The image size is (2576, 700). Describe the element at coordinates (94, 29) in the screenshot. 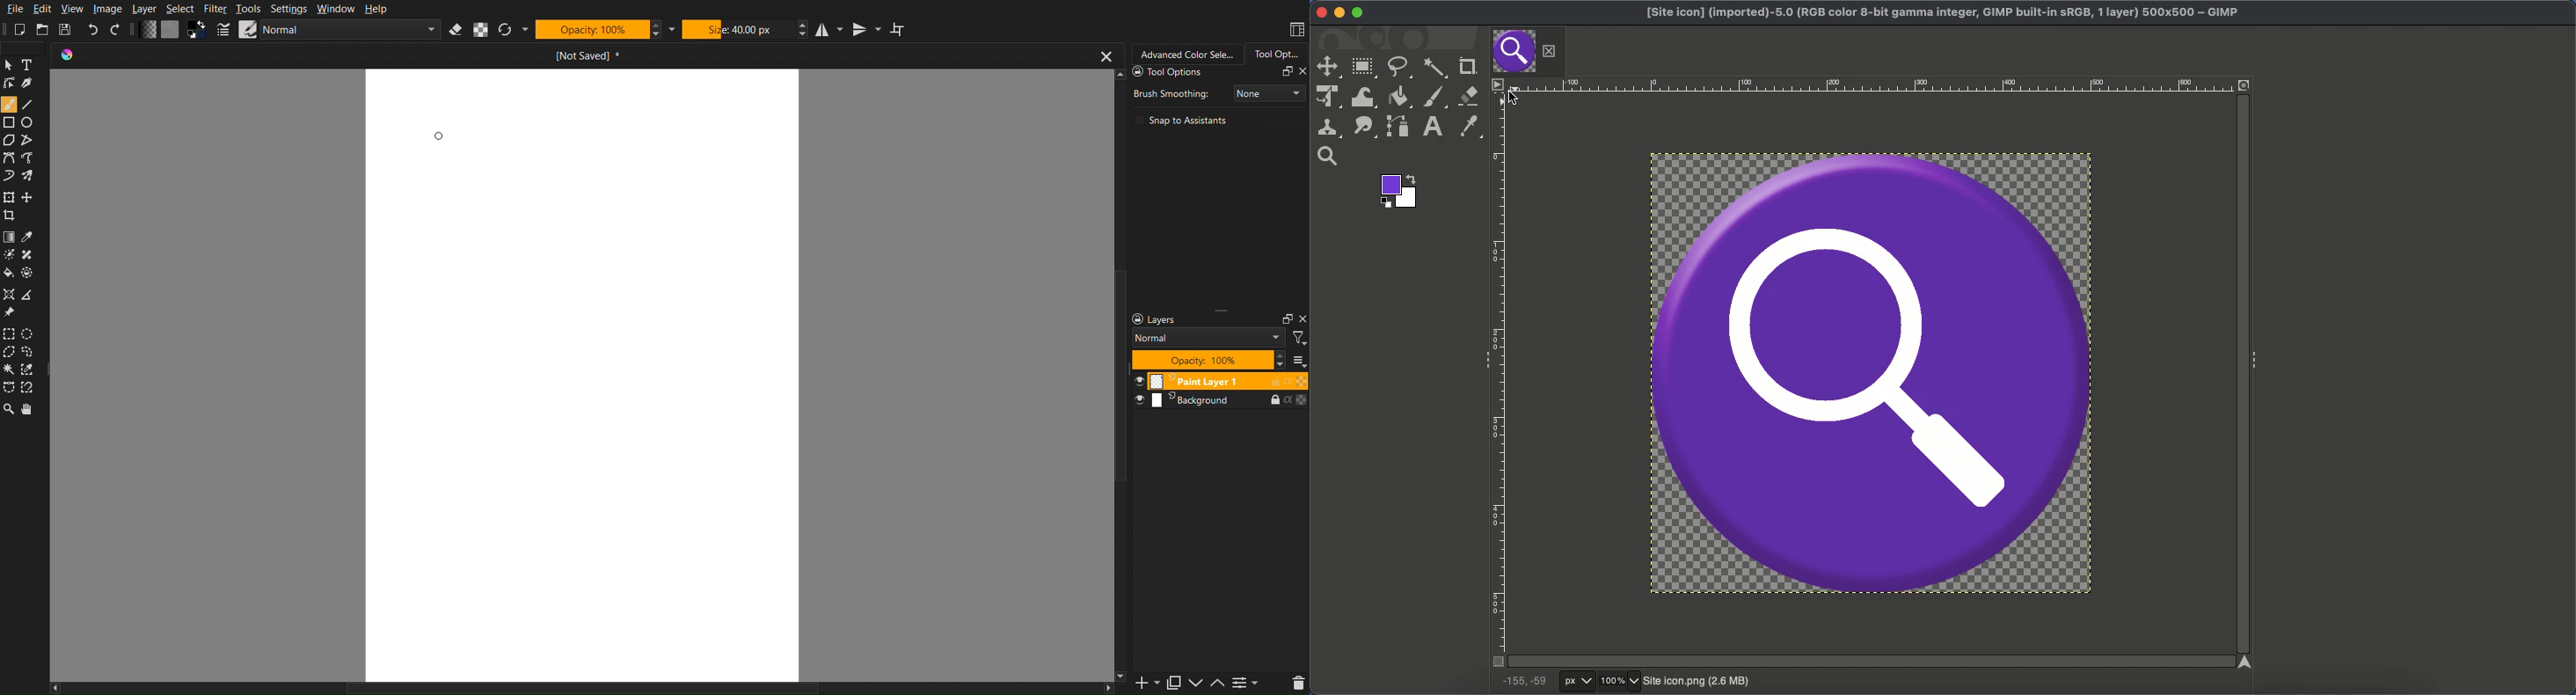

I see `Undo` at that location.